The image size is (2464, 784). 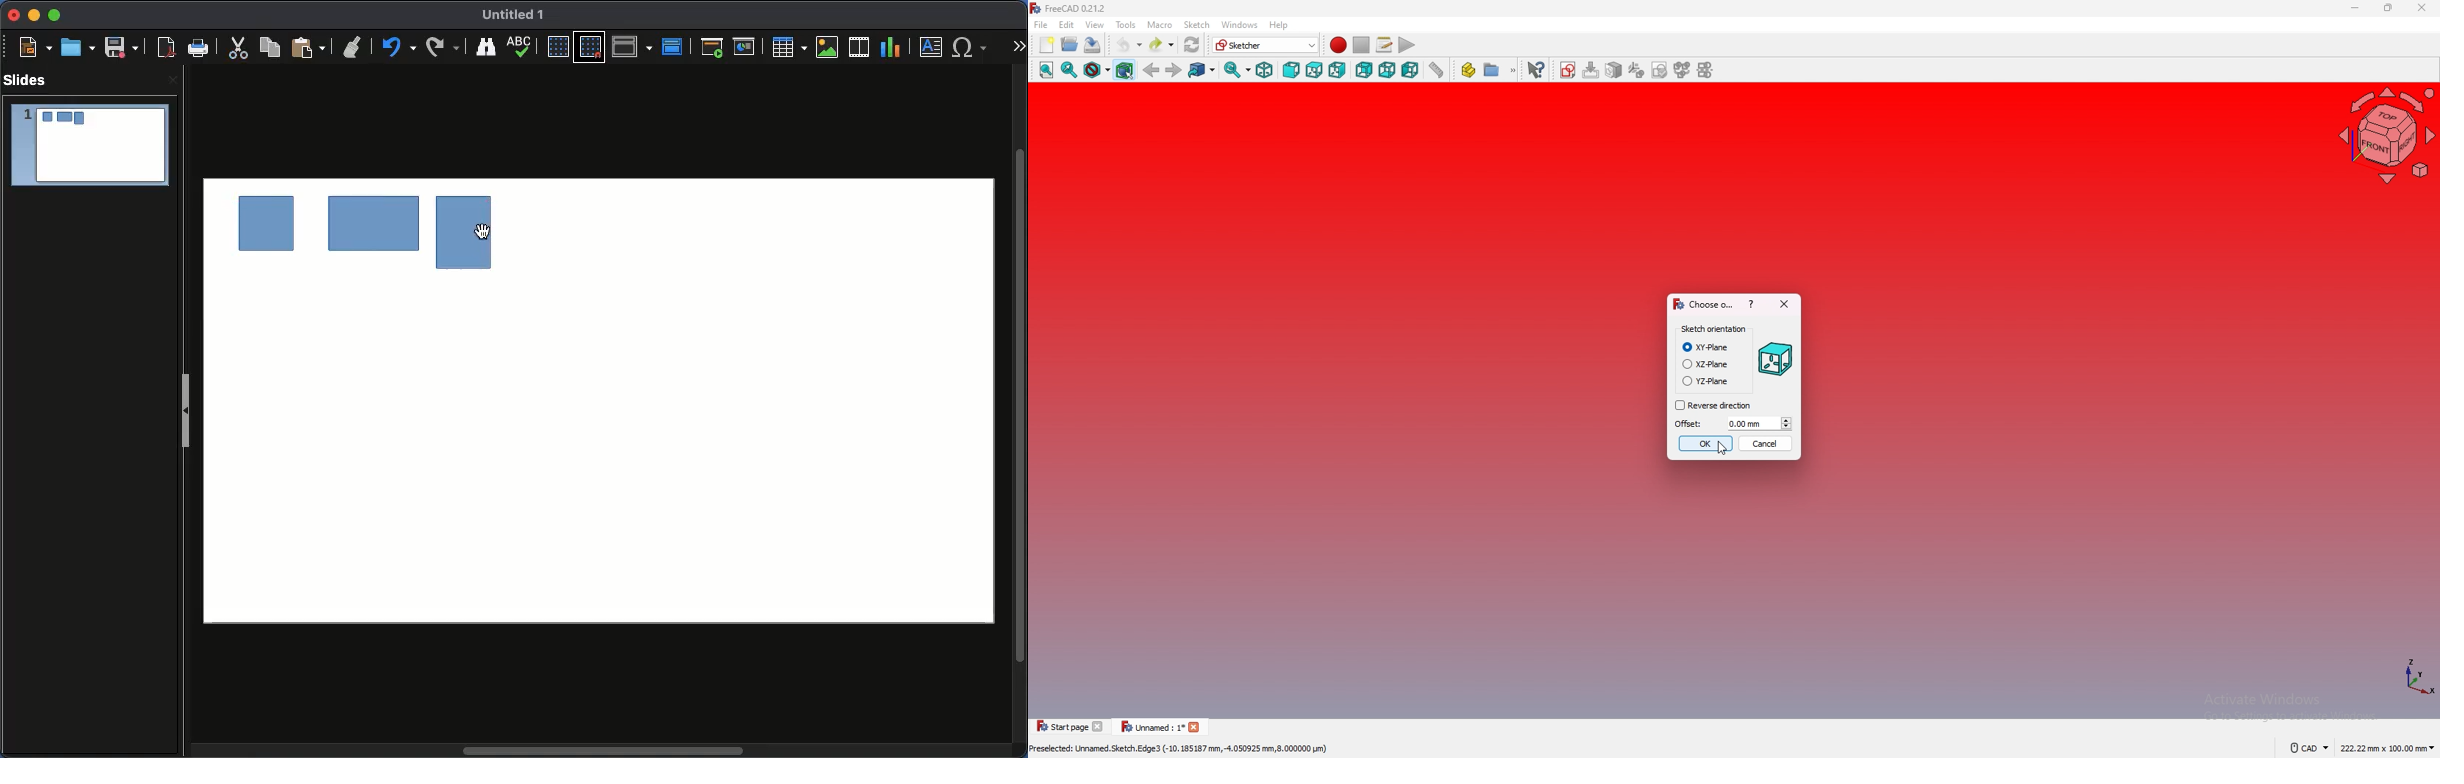 What do you see at coordinates (1708, 347) in the screenshot?
I see `xy plane` at bounding box center [1708, 347].